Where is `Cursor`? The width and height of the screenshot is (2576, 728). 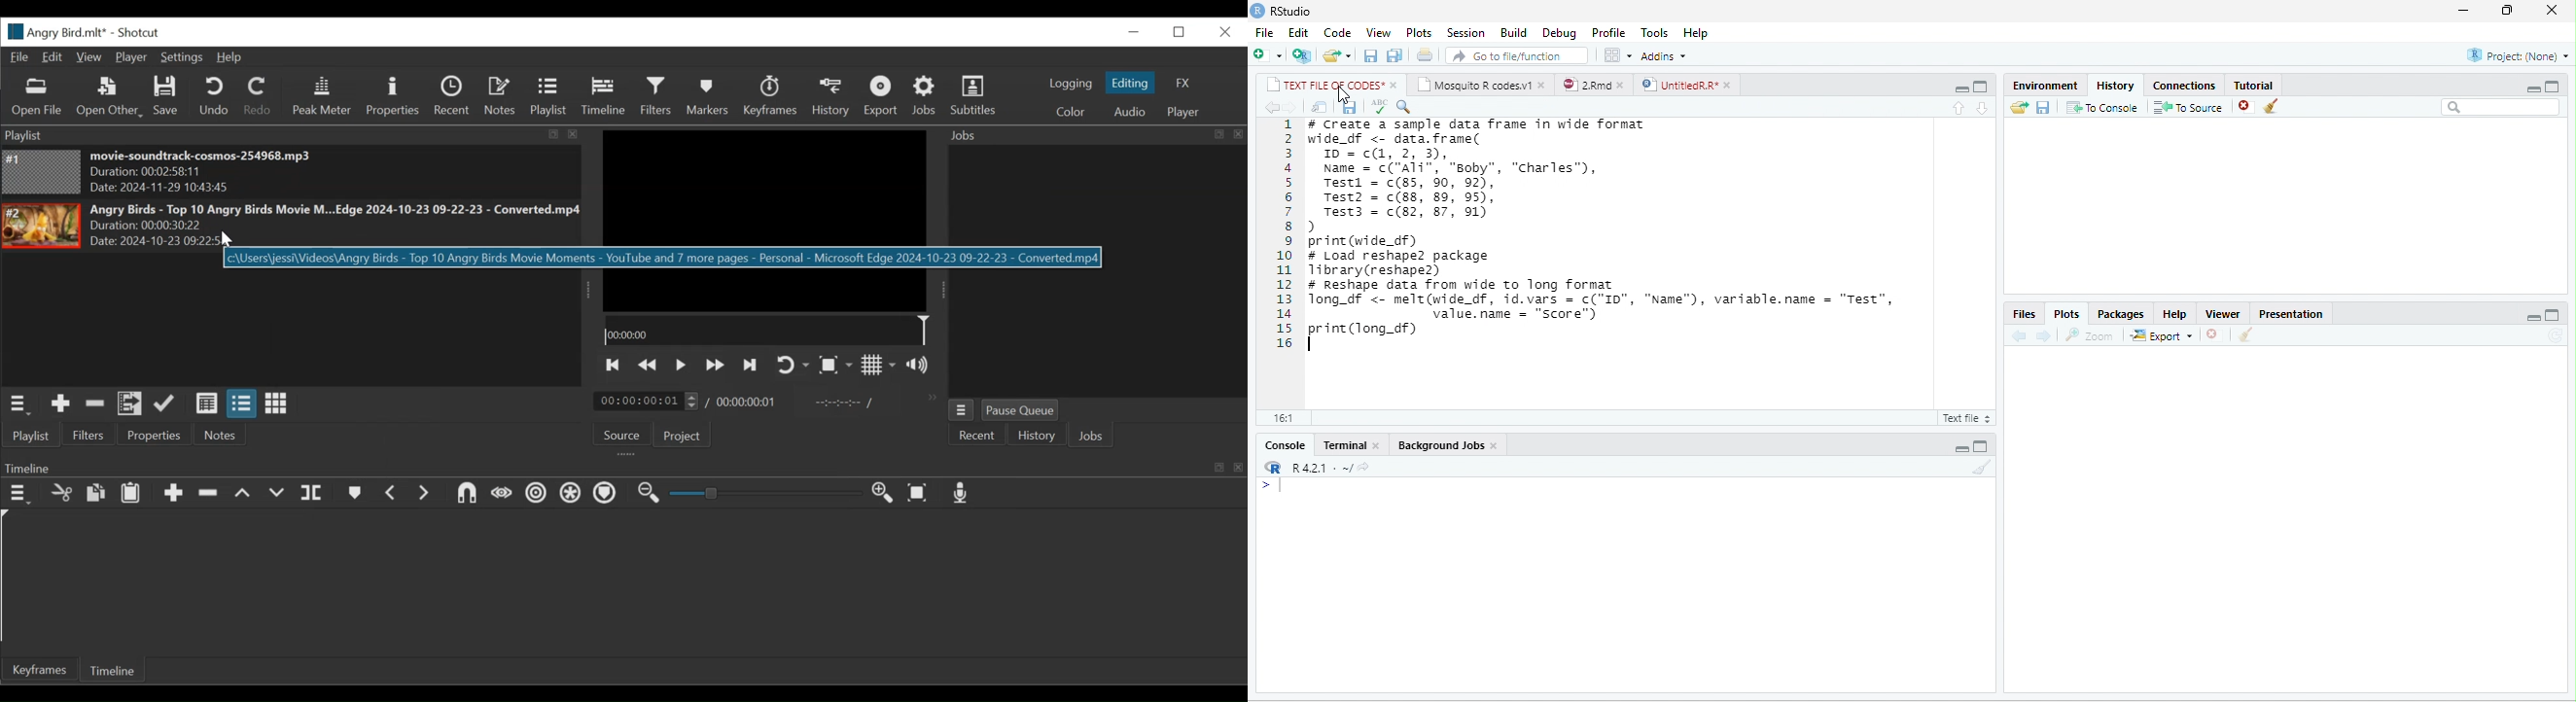 Cursor is located at coordinates (224, 240).